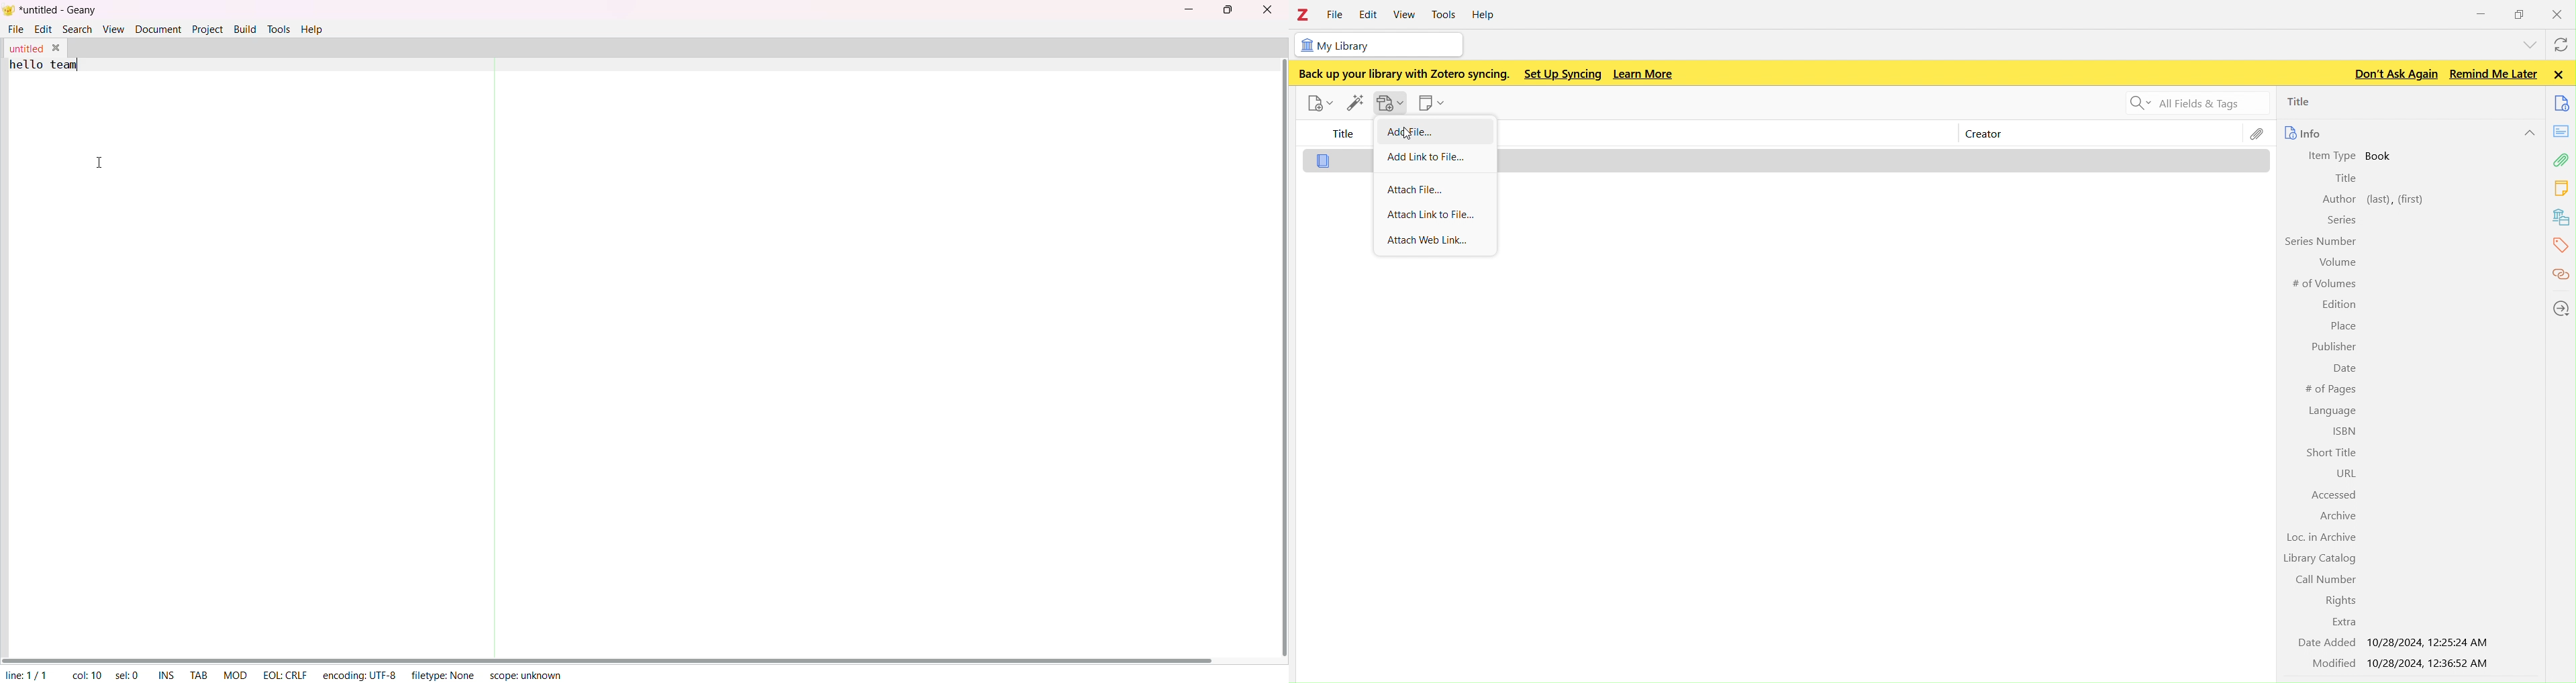 This screenshot has width=2576, height=700. Describe the element at coordinates (201, 674) in the screenshot. I see `tab` at that location.